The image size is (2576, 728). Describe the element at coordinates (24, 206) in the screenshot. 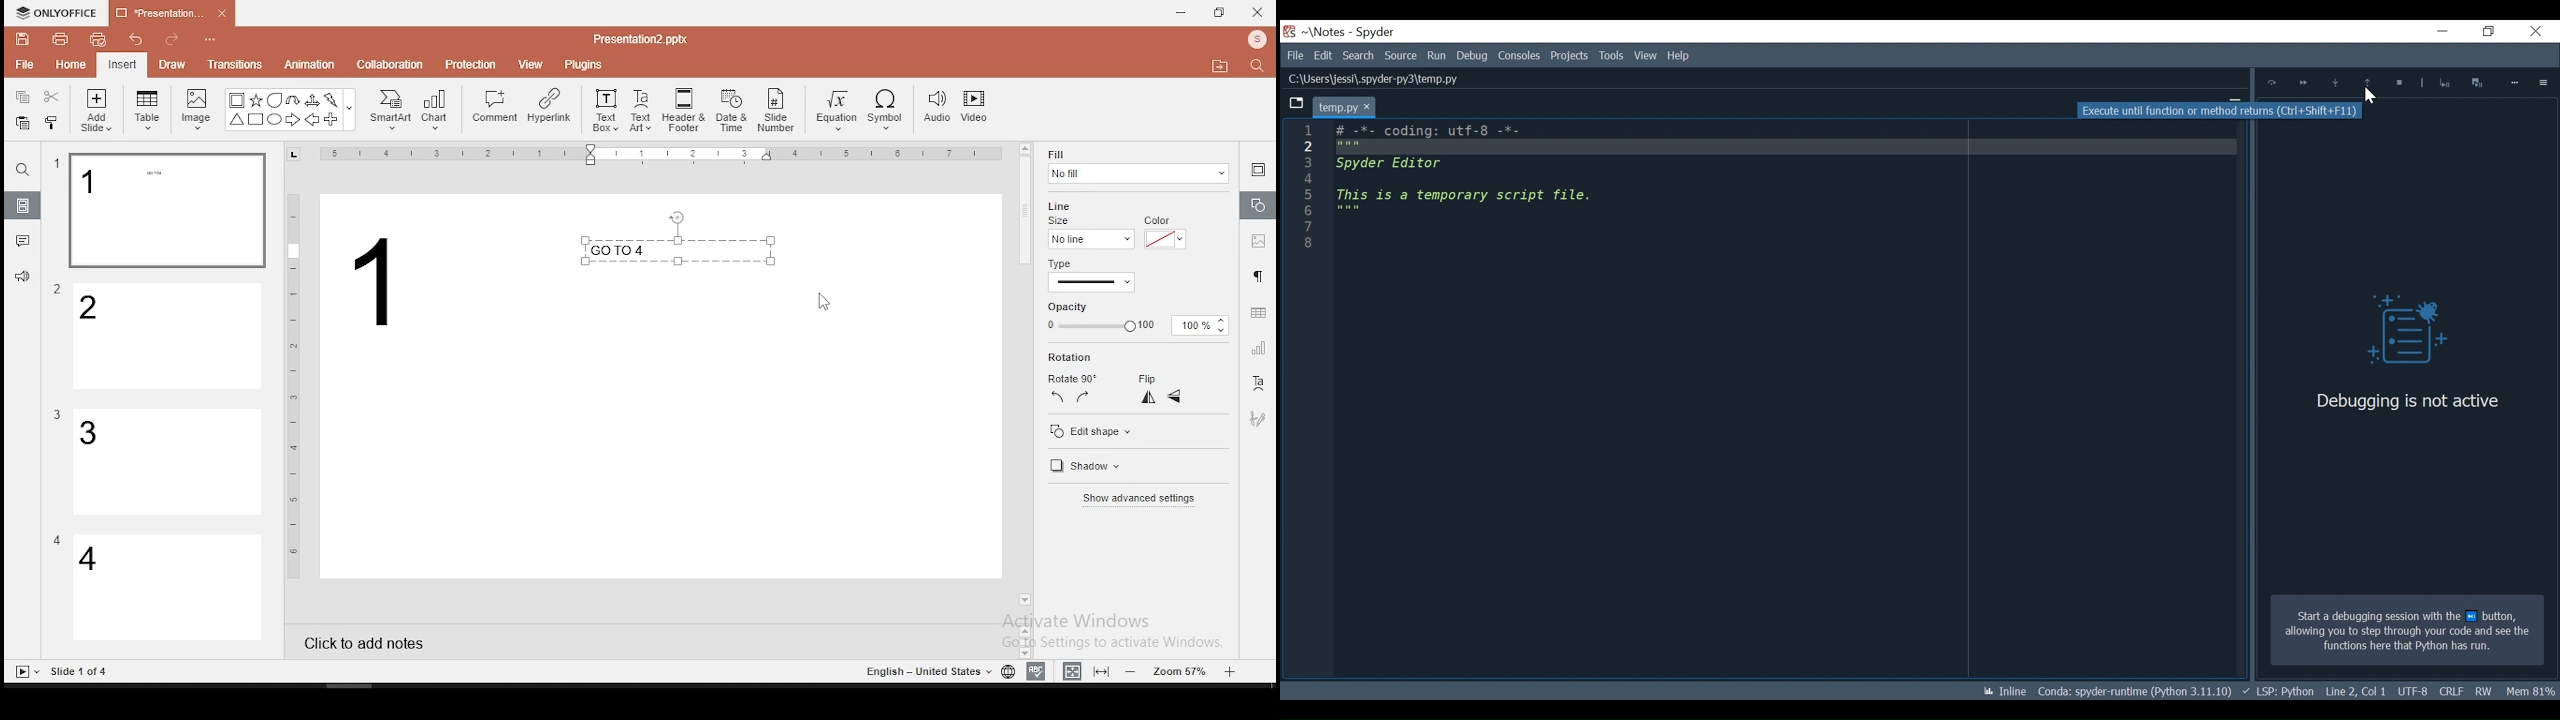

I see `slides` at that location.